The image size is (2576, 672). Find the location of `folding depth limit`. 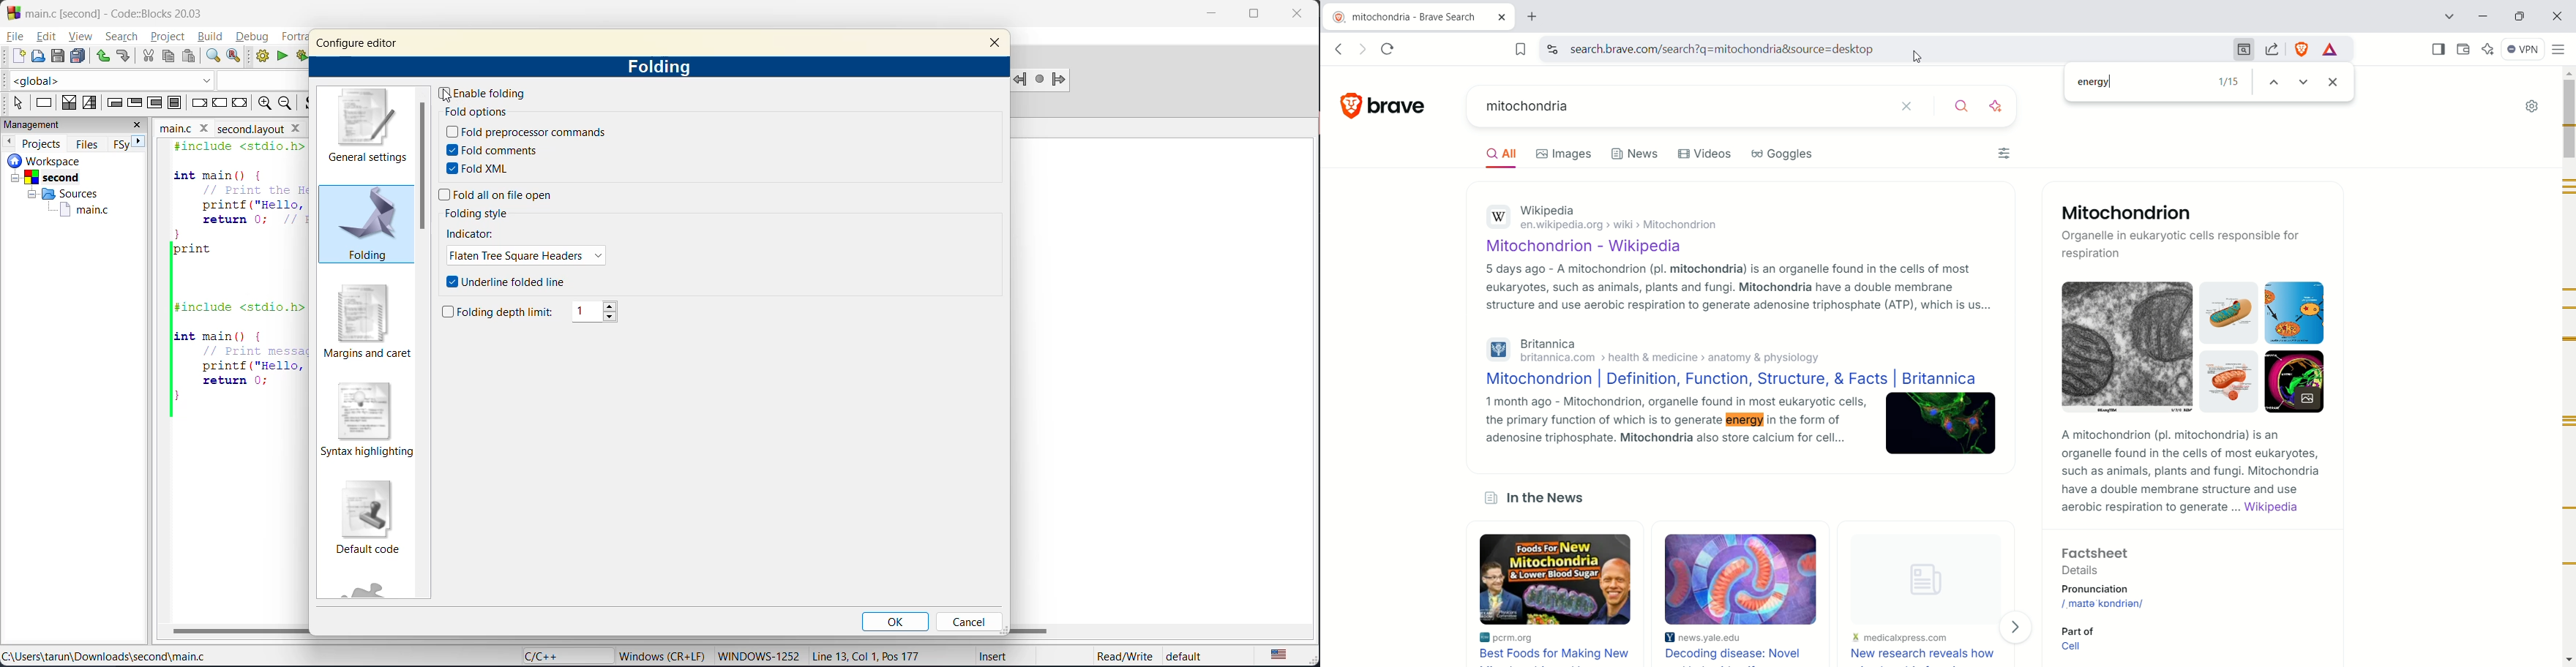

folding depth limit is located at coordinates (499, 313).